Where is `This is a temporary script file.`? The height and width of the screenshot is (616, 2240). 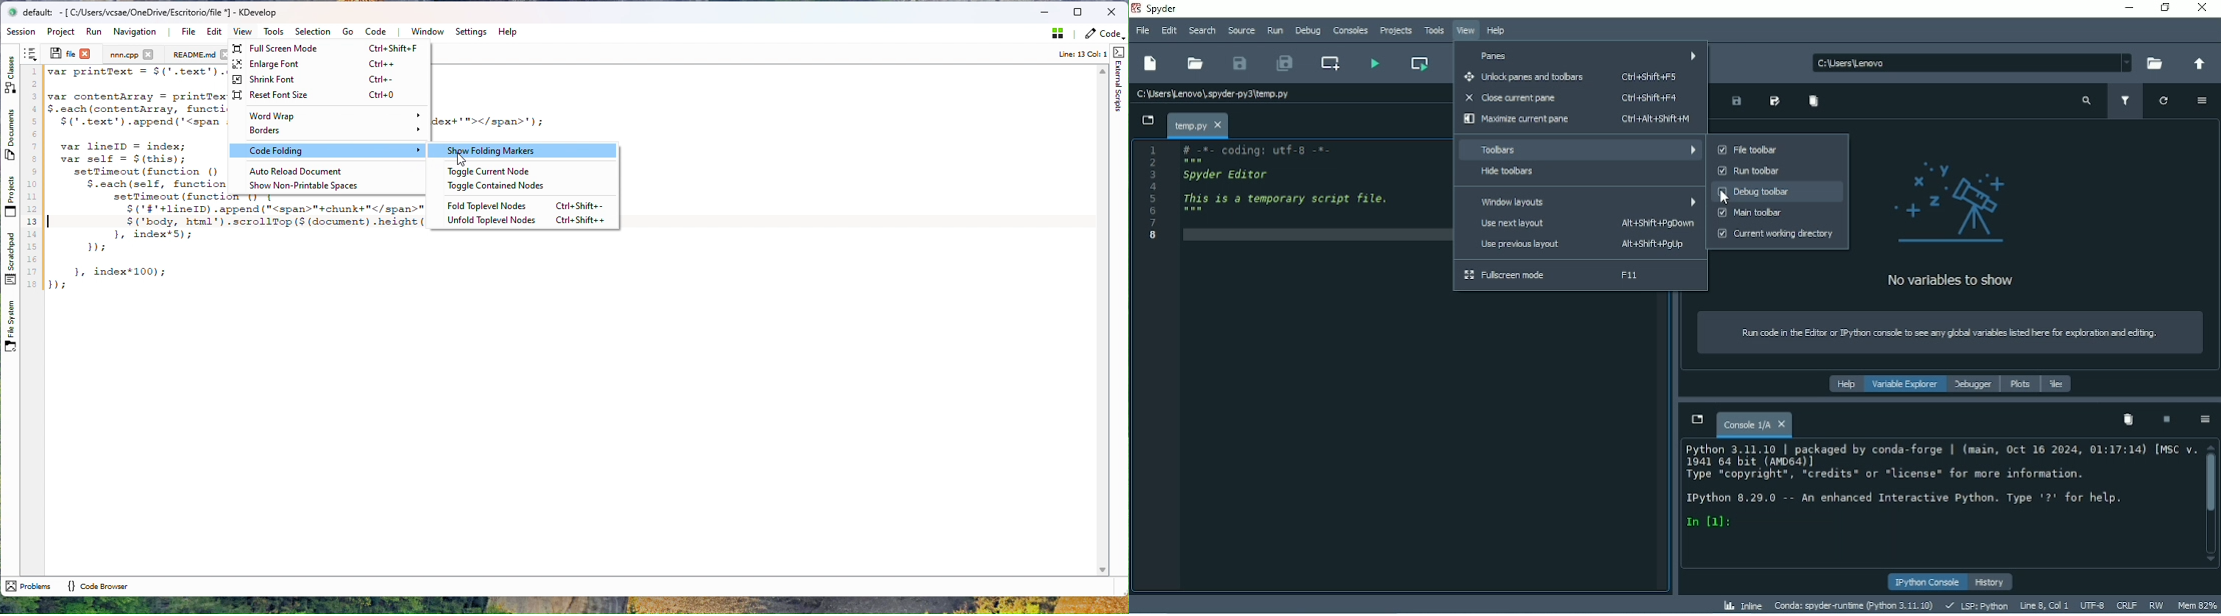
This is a temporary script file. is located at coordinates (1287, 198).